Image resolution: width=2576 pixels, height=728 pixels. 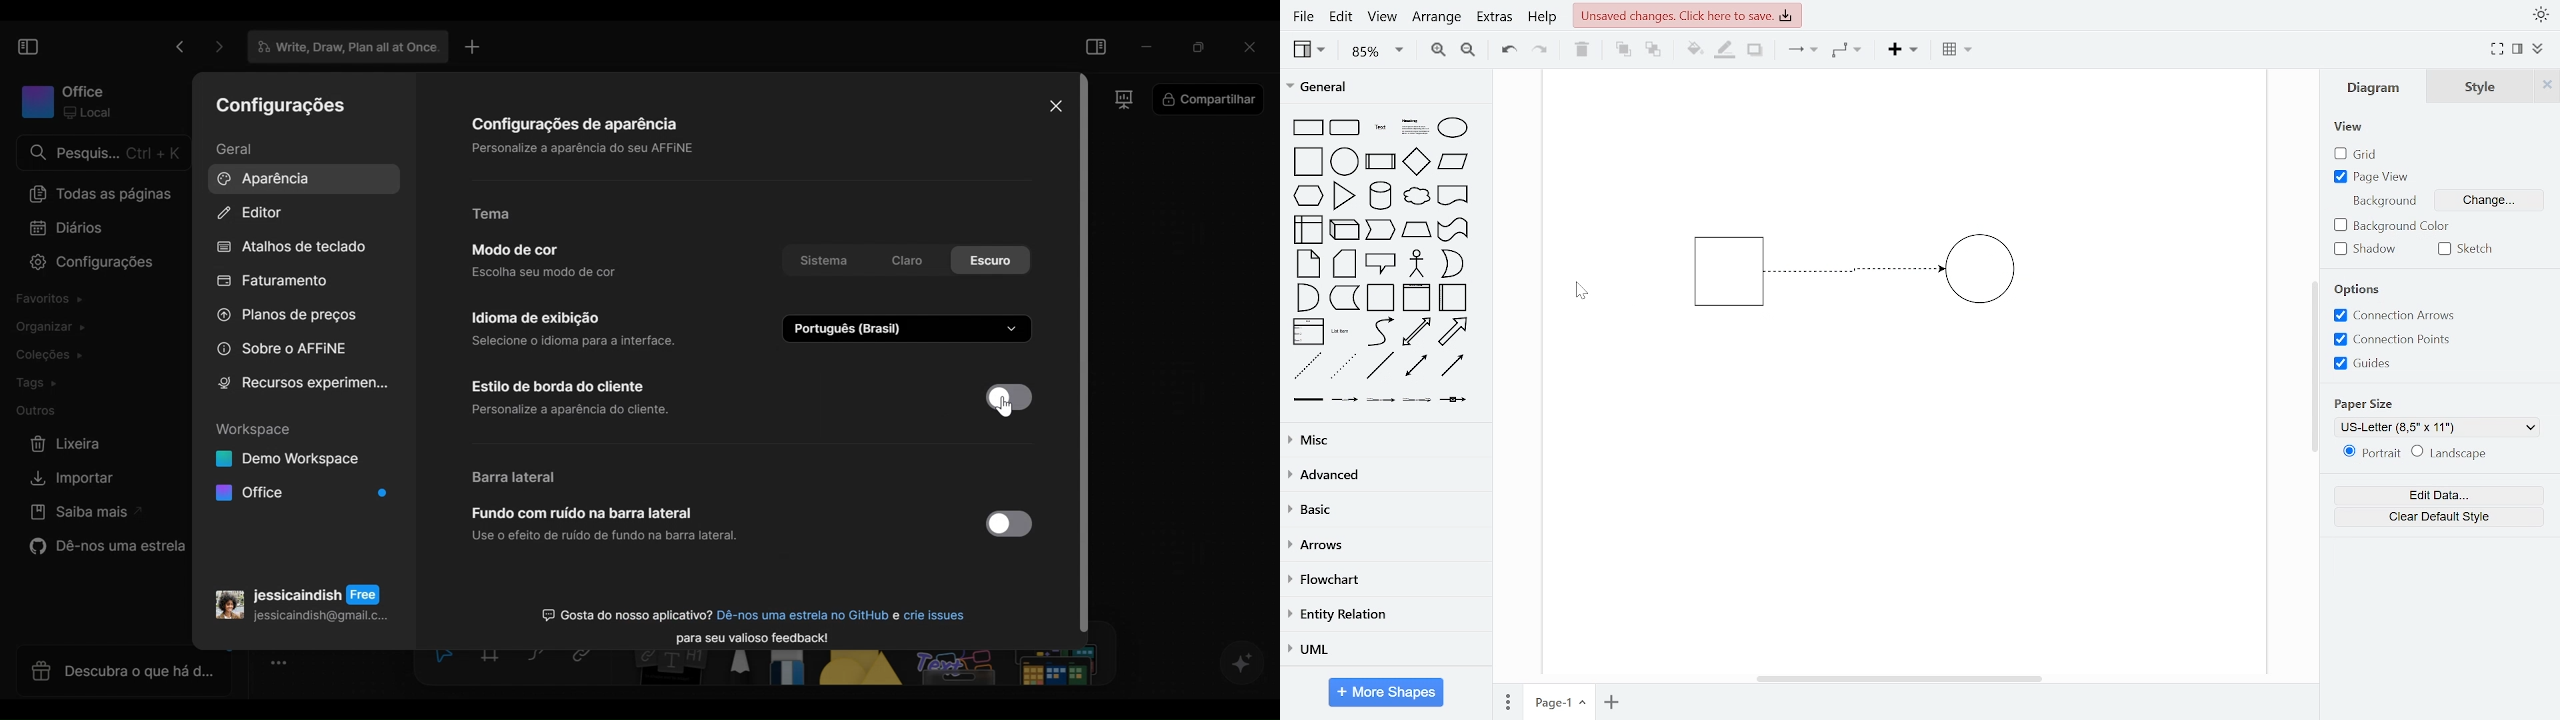 What do you see at coordinates (2439, 517) in the screenshot?
I see `clear default style` at bounding box center [2439, 517].